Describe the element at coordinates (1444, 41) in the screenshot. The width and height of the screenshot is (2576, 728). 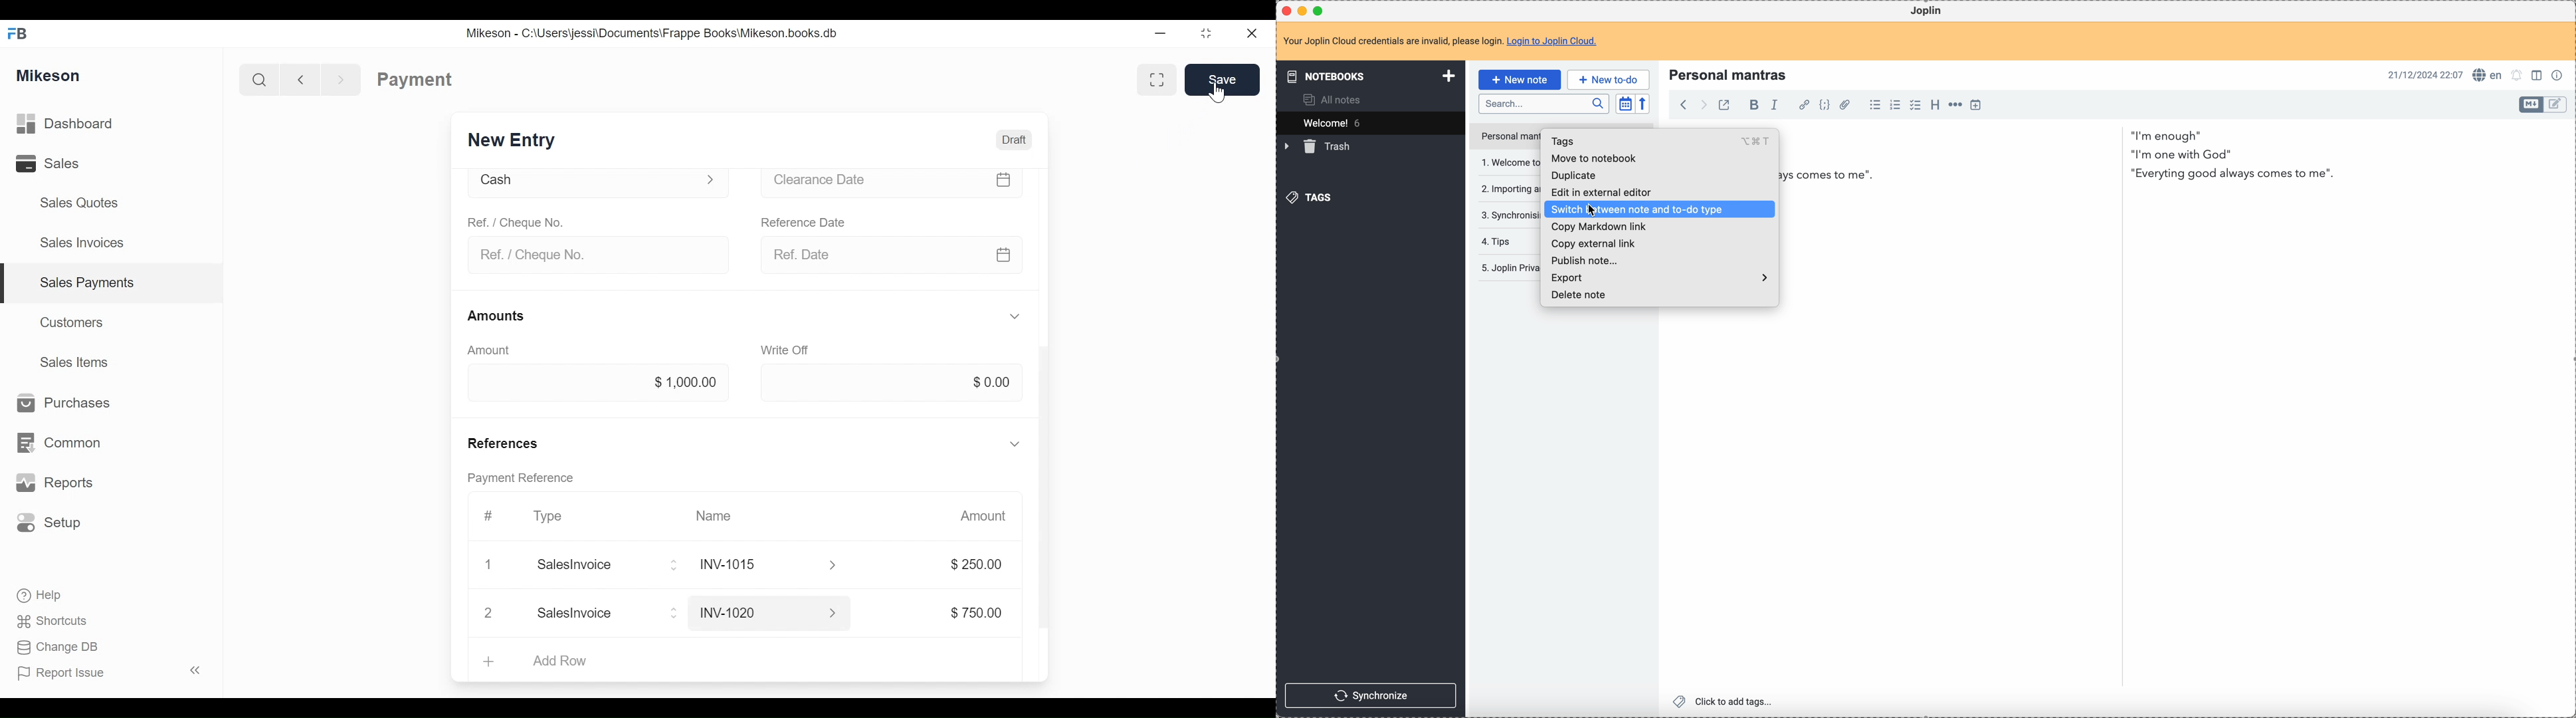
I see `note` at that location.